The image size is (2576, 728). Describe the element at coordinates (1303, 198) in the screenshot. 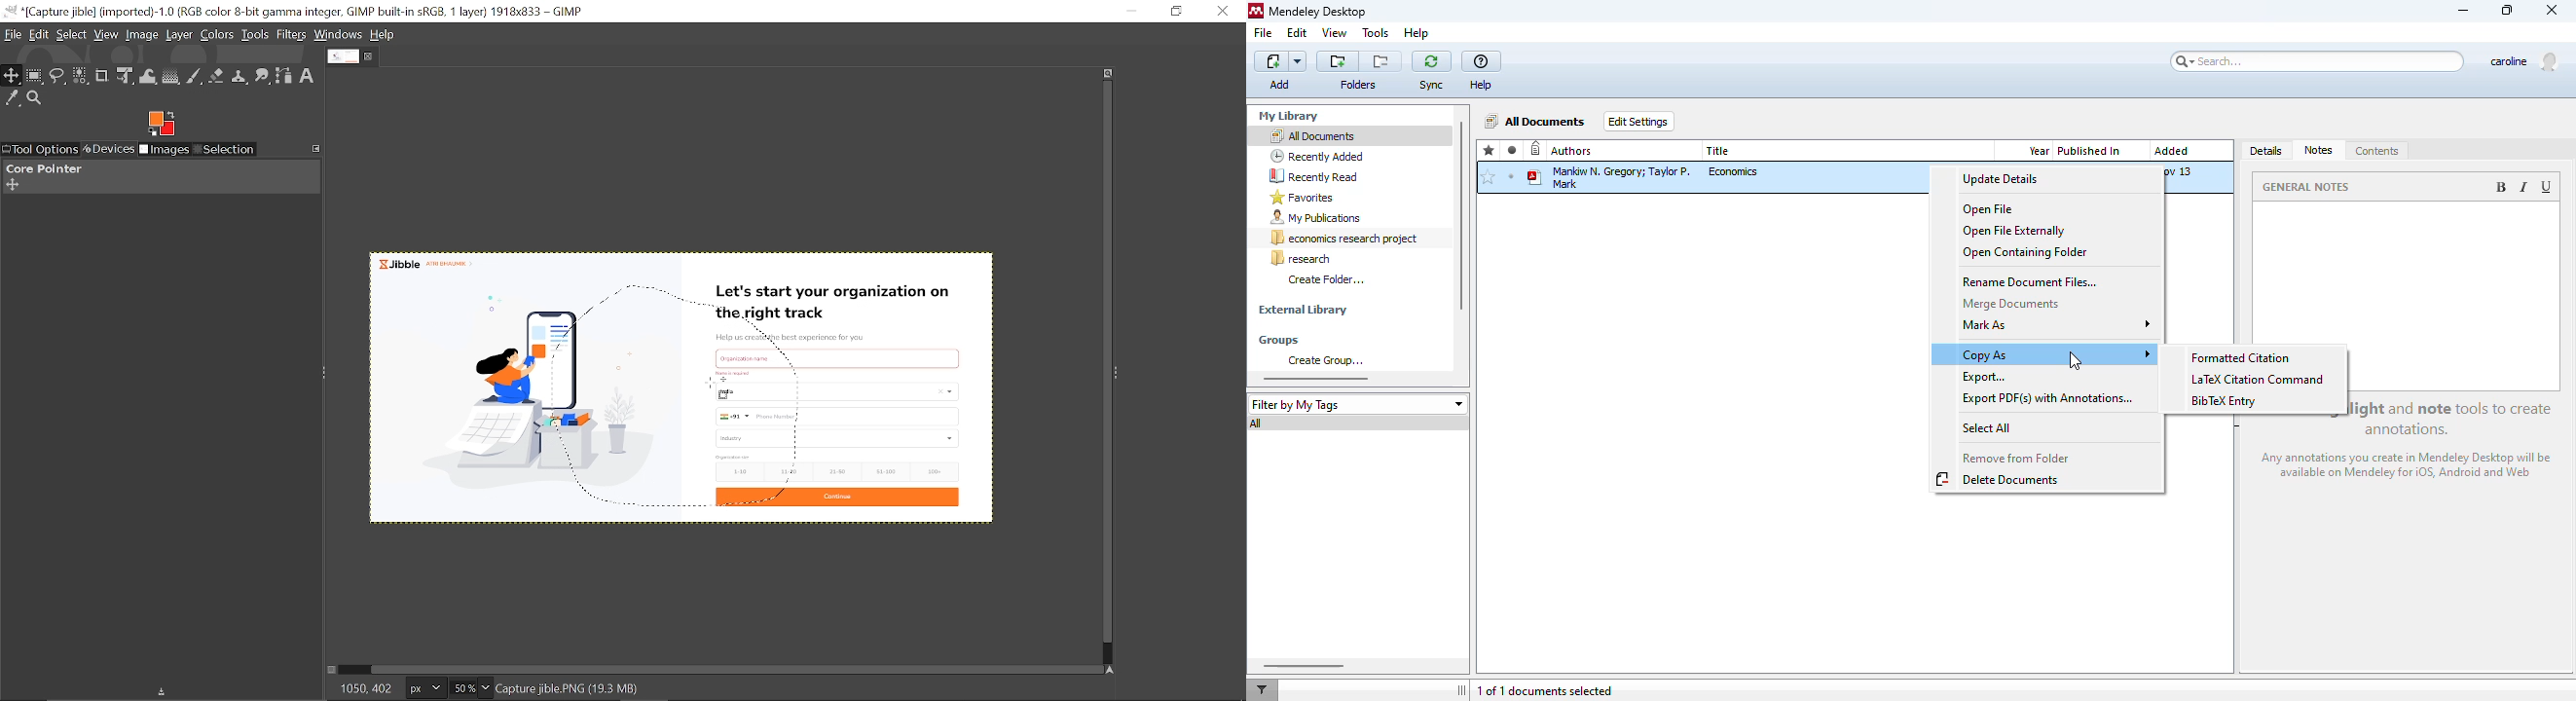

I see `favorites` at that location.